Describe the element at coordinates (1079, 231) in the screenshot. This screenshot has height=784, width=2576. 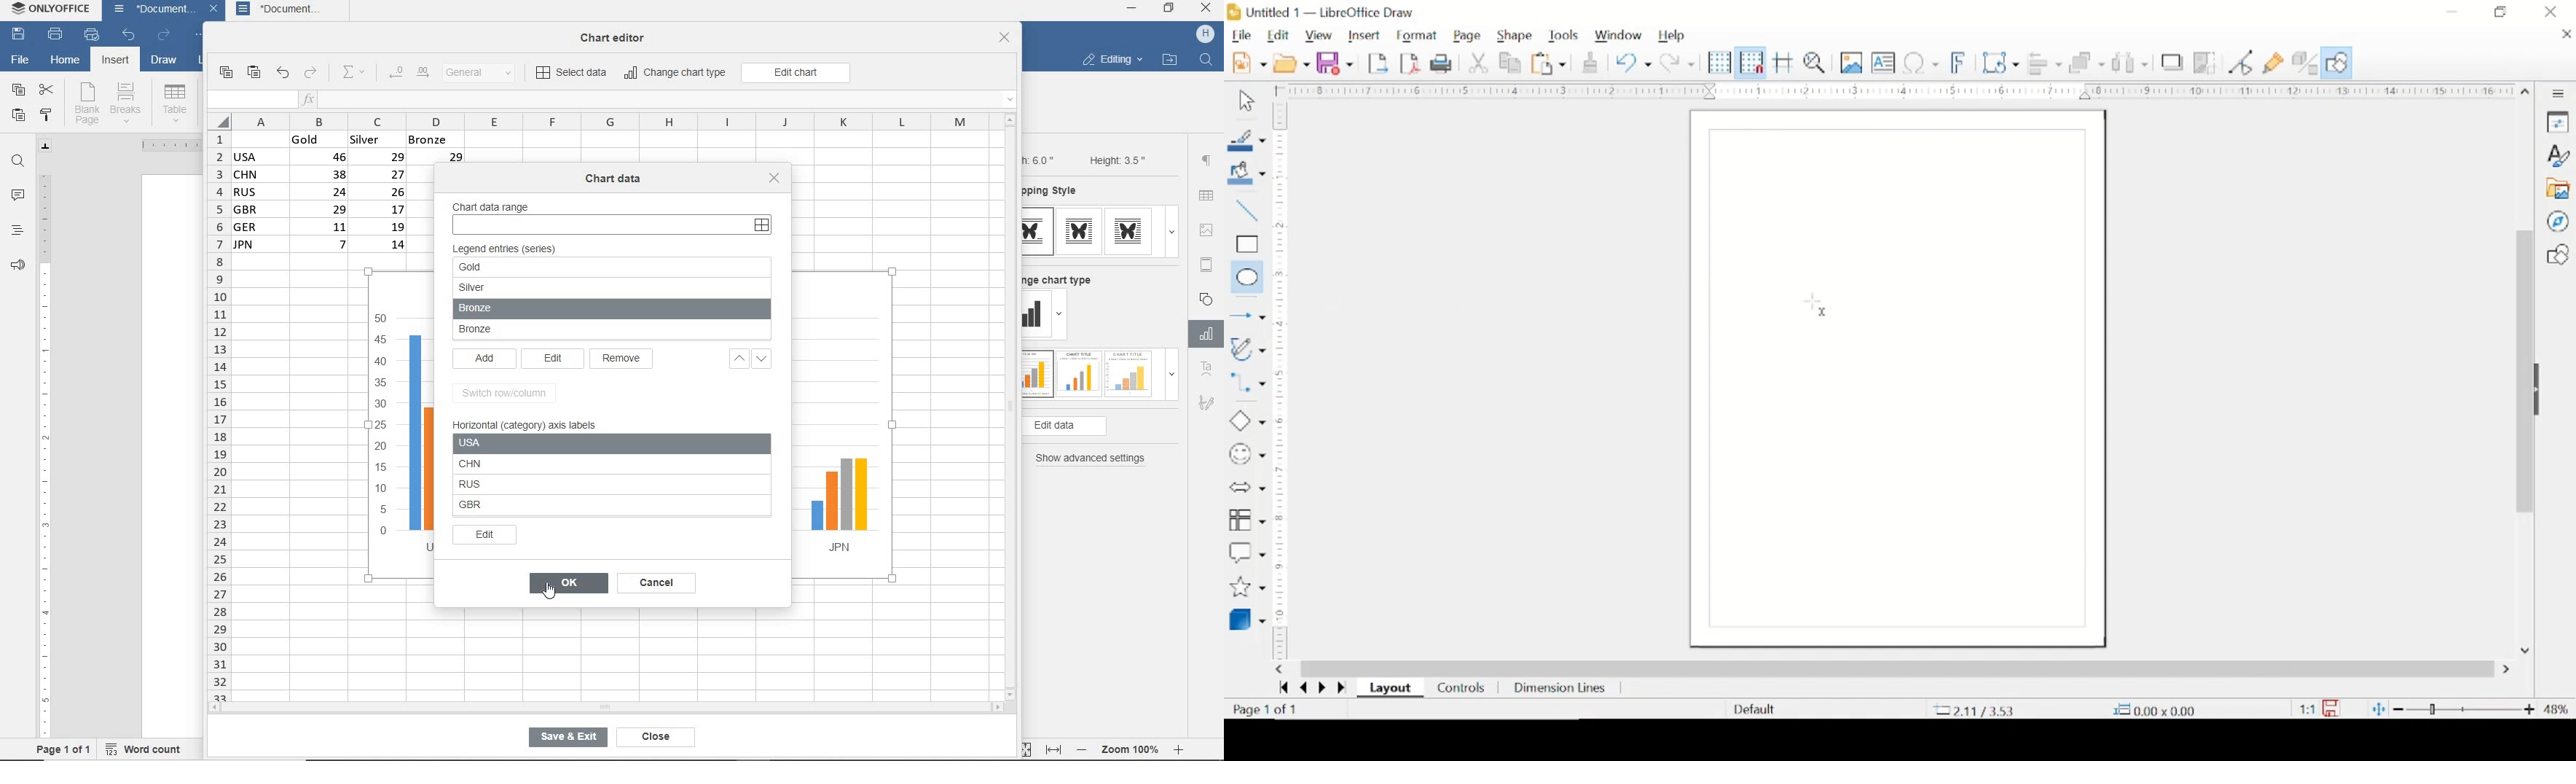
I see `type 2` at that location.